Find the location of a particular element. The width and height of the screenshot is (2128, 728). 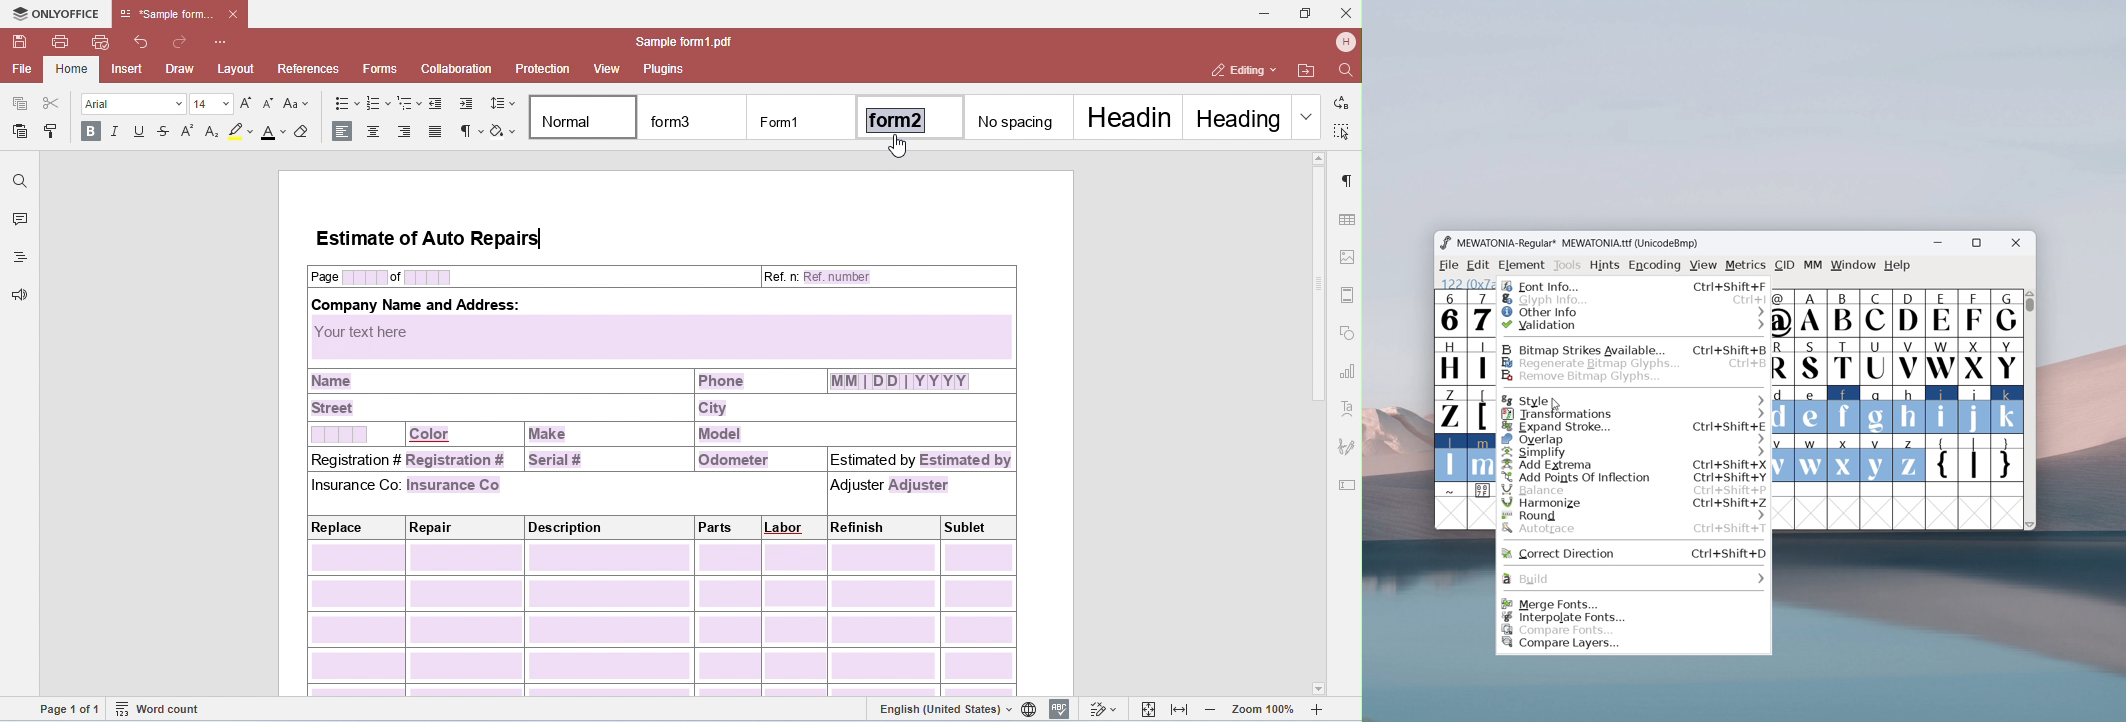

i is located at coordinates (1942, 410).